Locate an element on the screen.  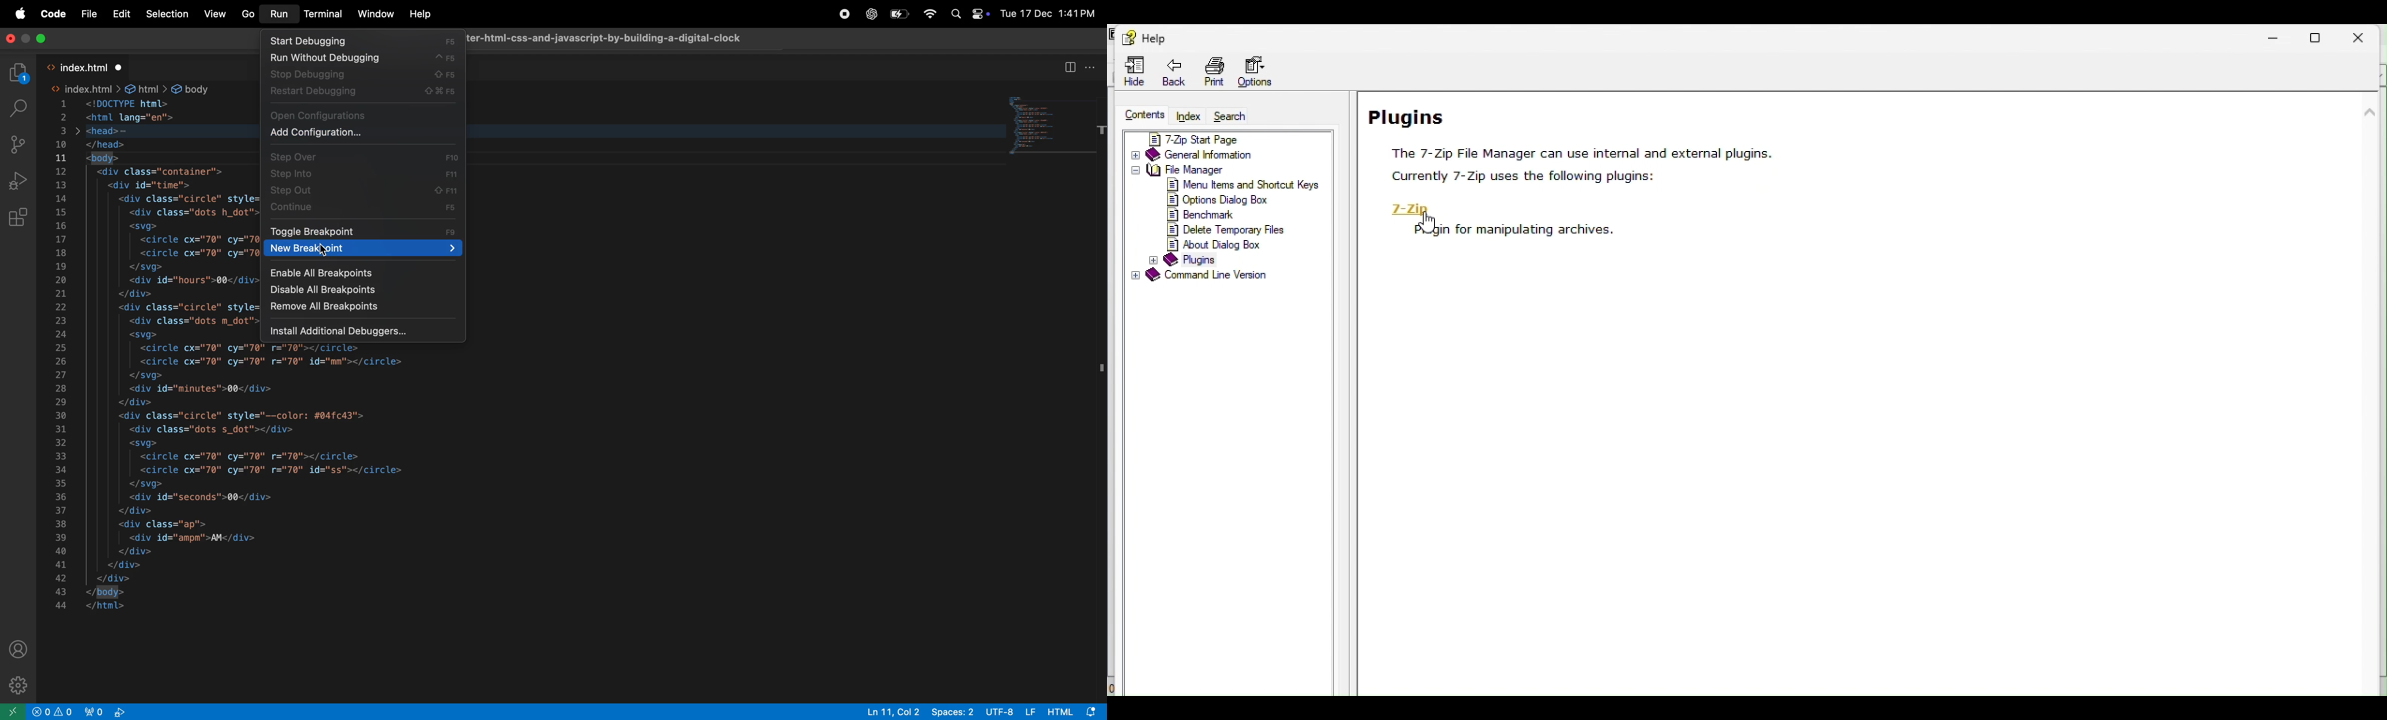
plugins is located at coordinates (1188, 260).